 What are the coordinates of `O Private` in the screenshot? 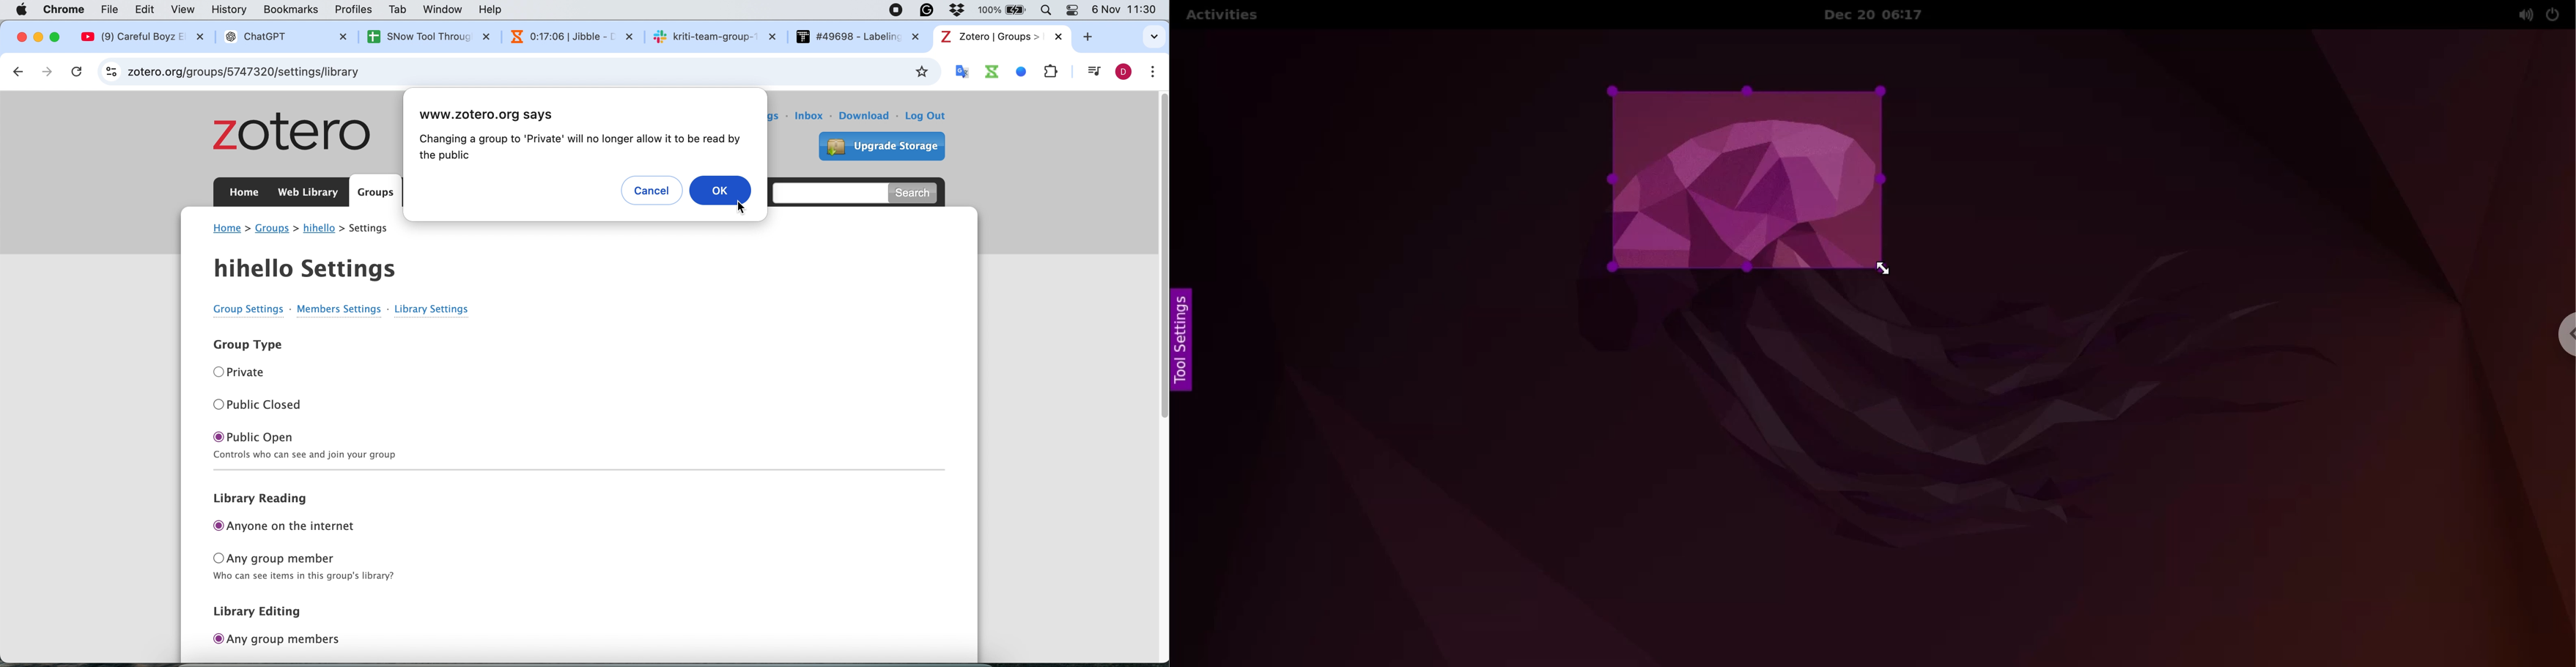 It's located at (243, 371).